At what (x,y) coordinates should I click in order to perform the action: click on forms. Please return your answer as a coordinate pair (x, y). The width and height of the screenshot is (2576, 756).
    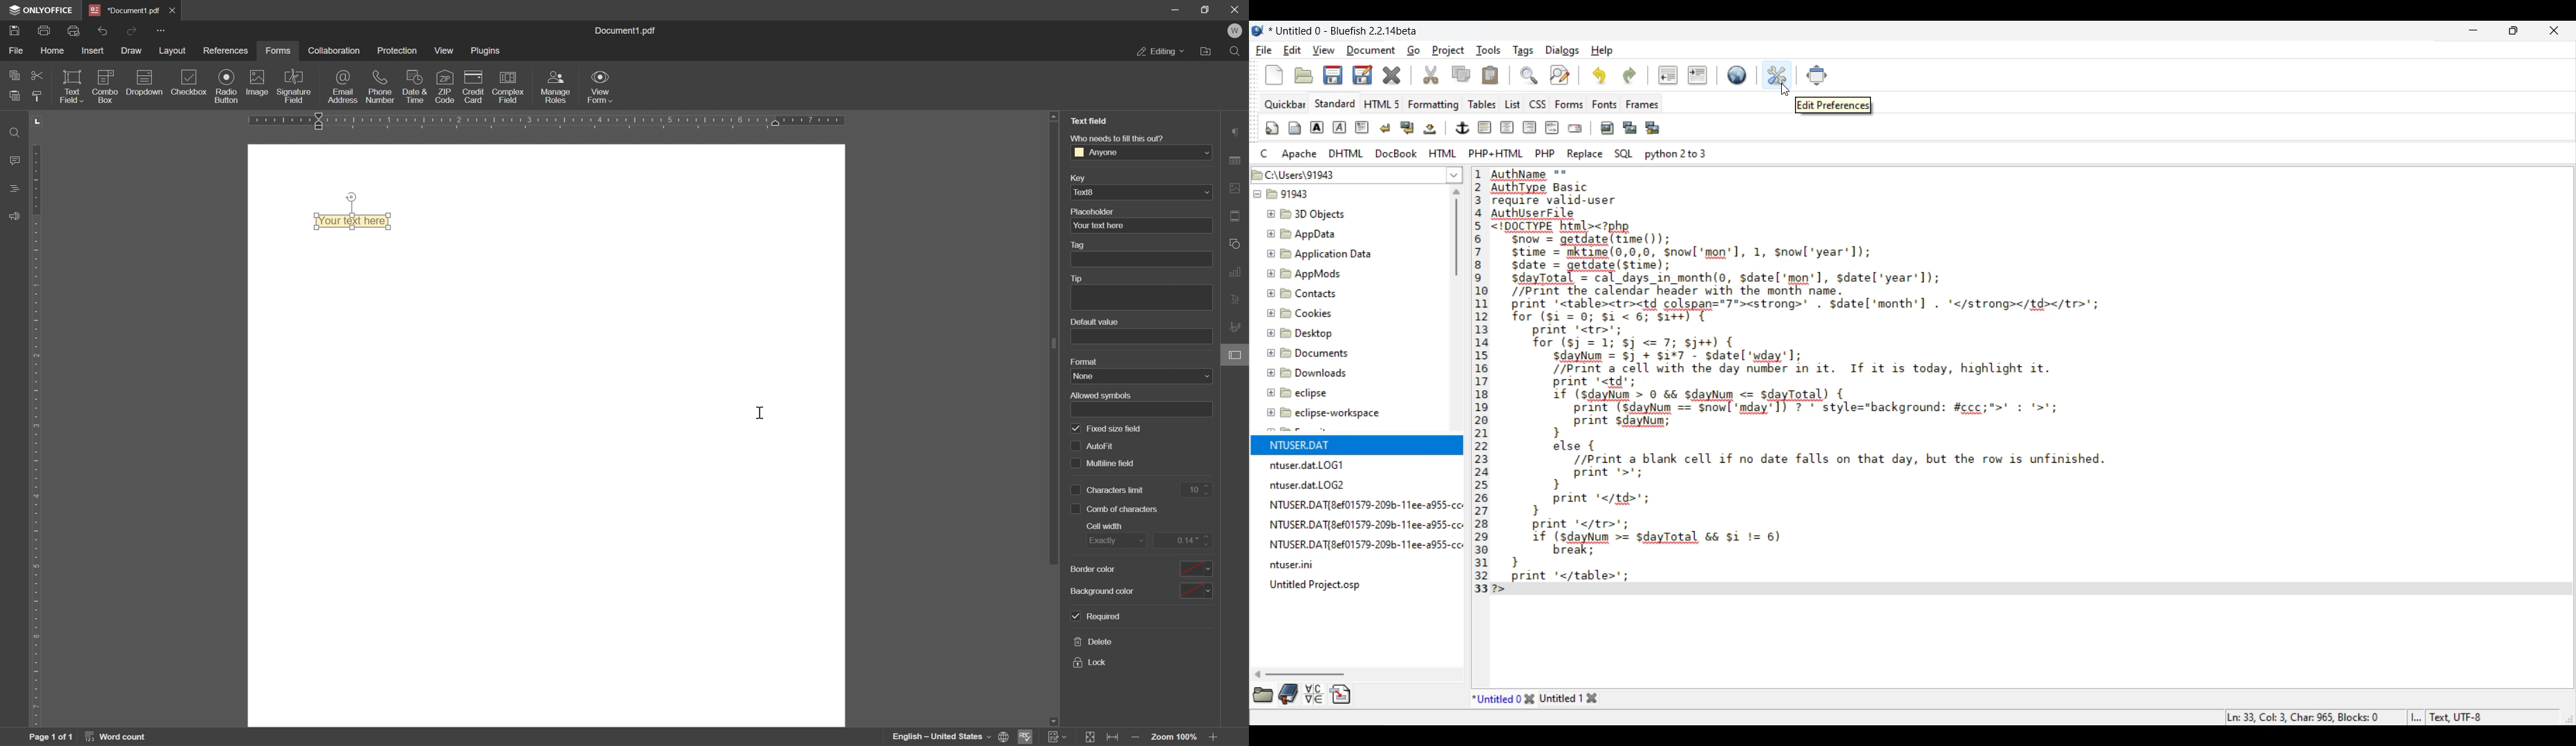
    Looking at the image, I should click on (279, 51).